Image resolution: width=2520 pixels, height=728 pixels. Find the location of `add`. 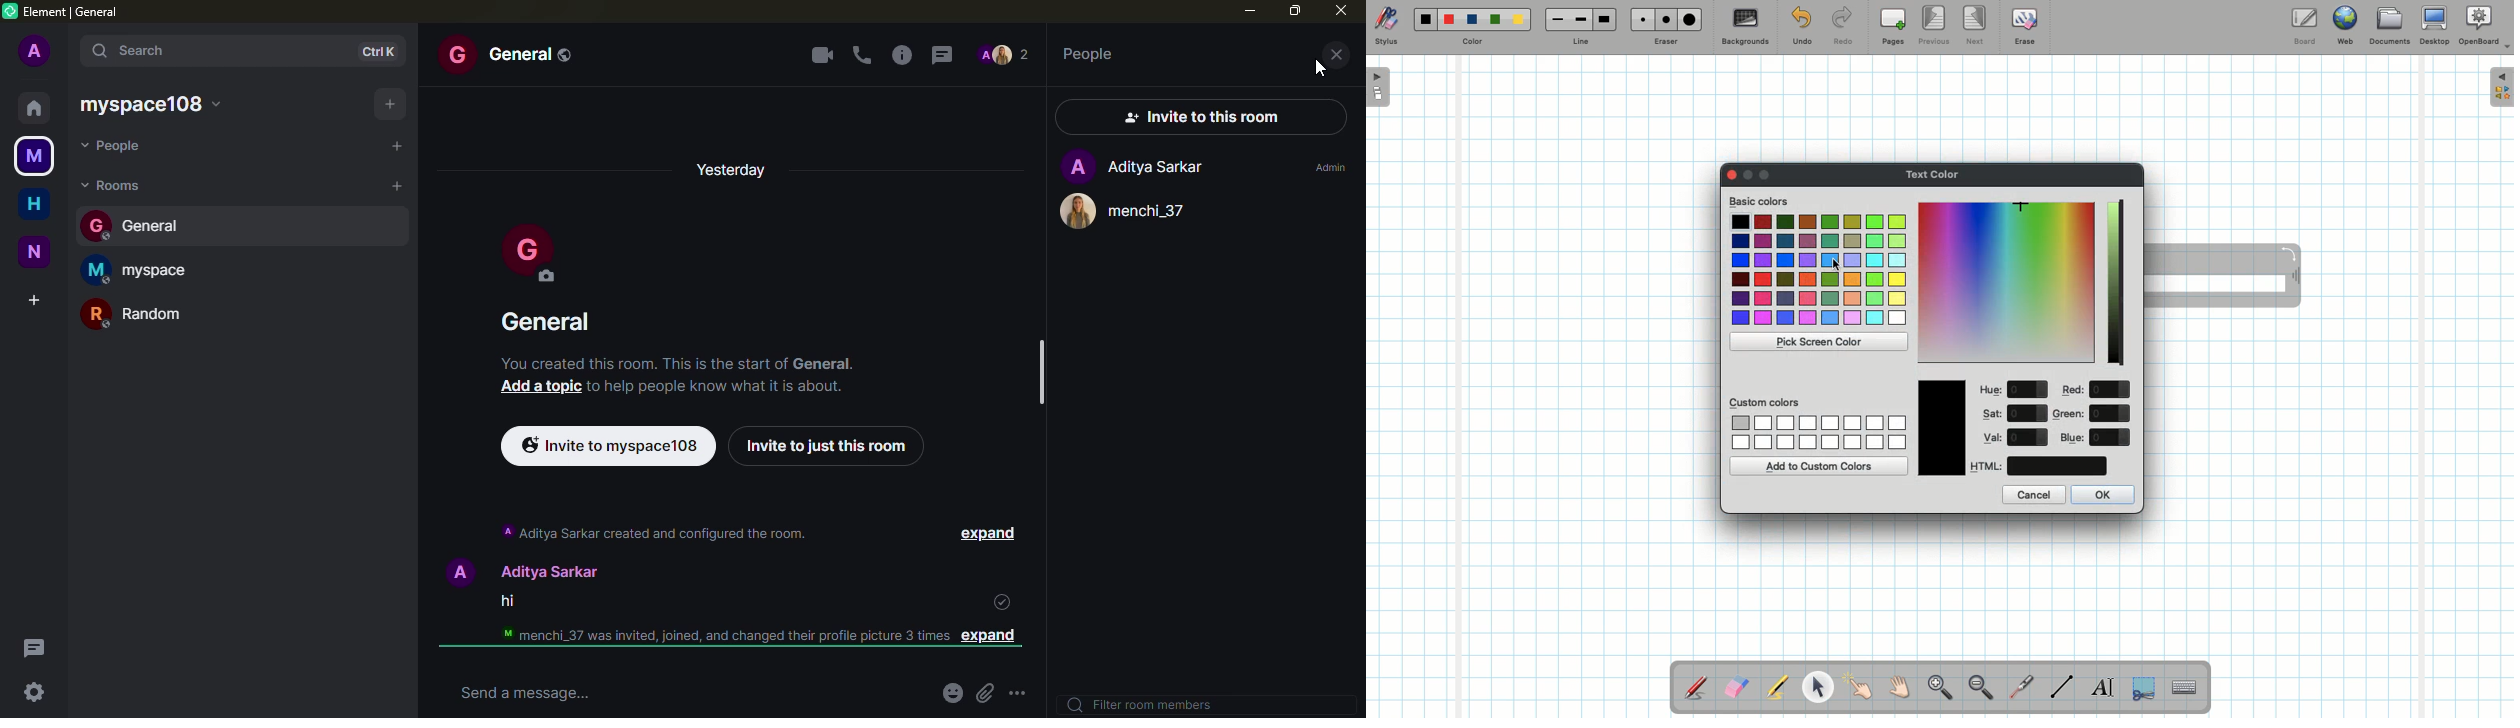

add is located at coordinates (396, 146).